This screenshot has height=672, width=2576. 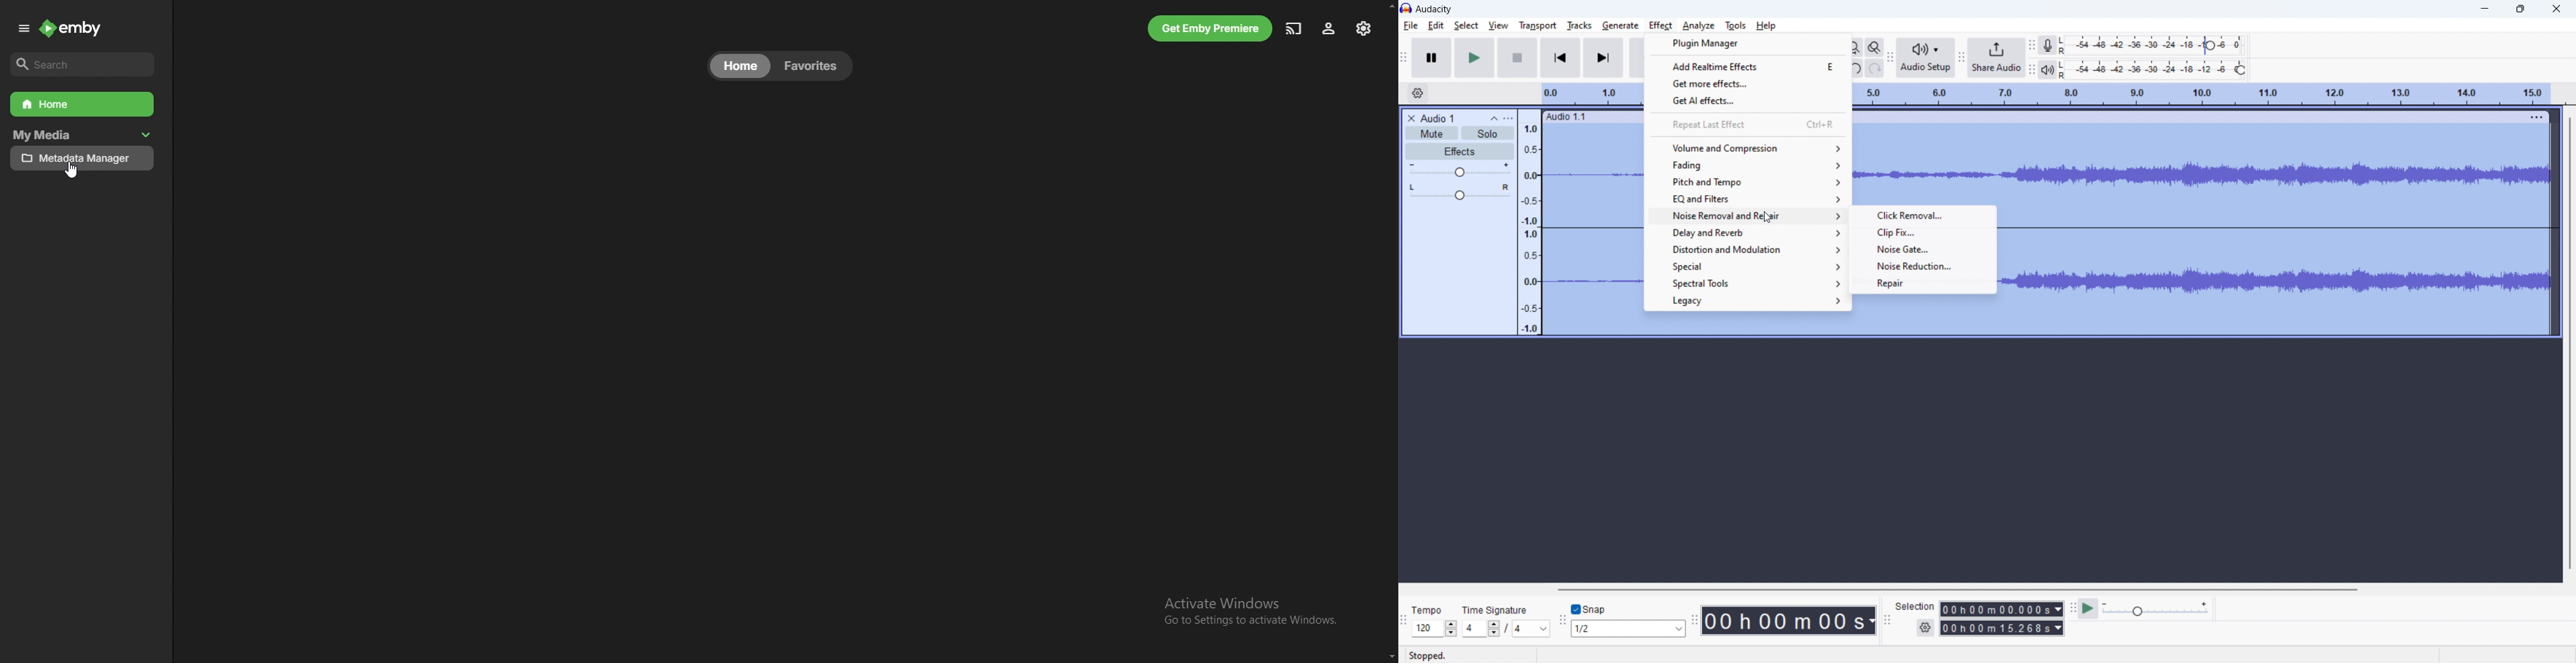 What do you see at coordinates (1747, 182) in the screenshot?
I see `pitch and tempo` at bounding box center [1747, 182].